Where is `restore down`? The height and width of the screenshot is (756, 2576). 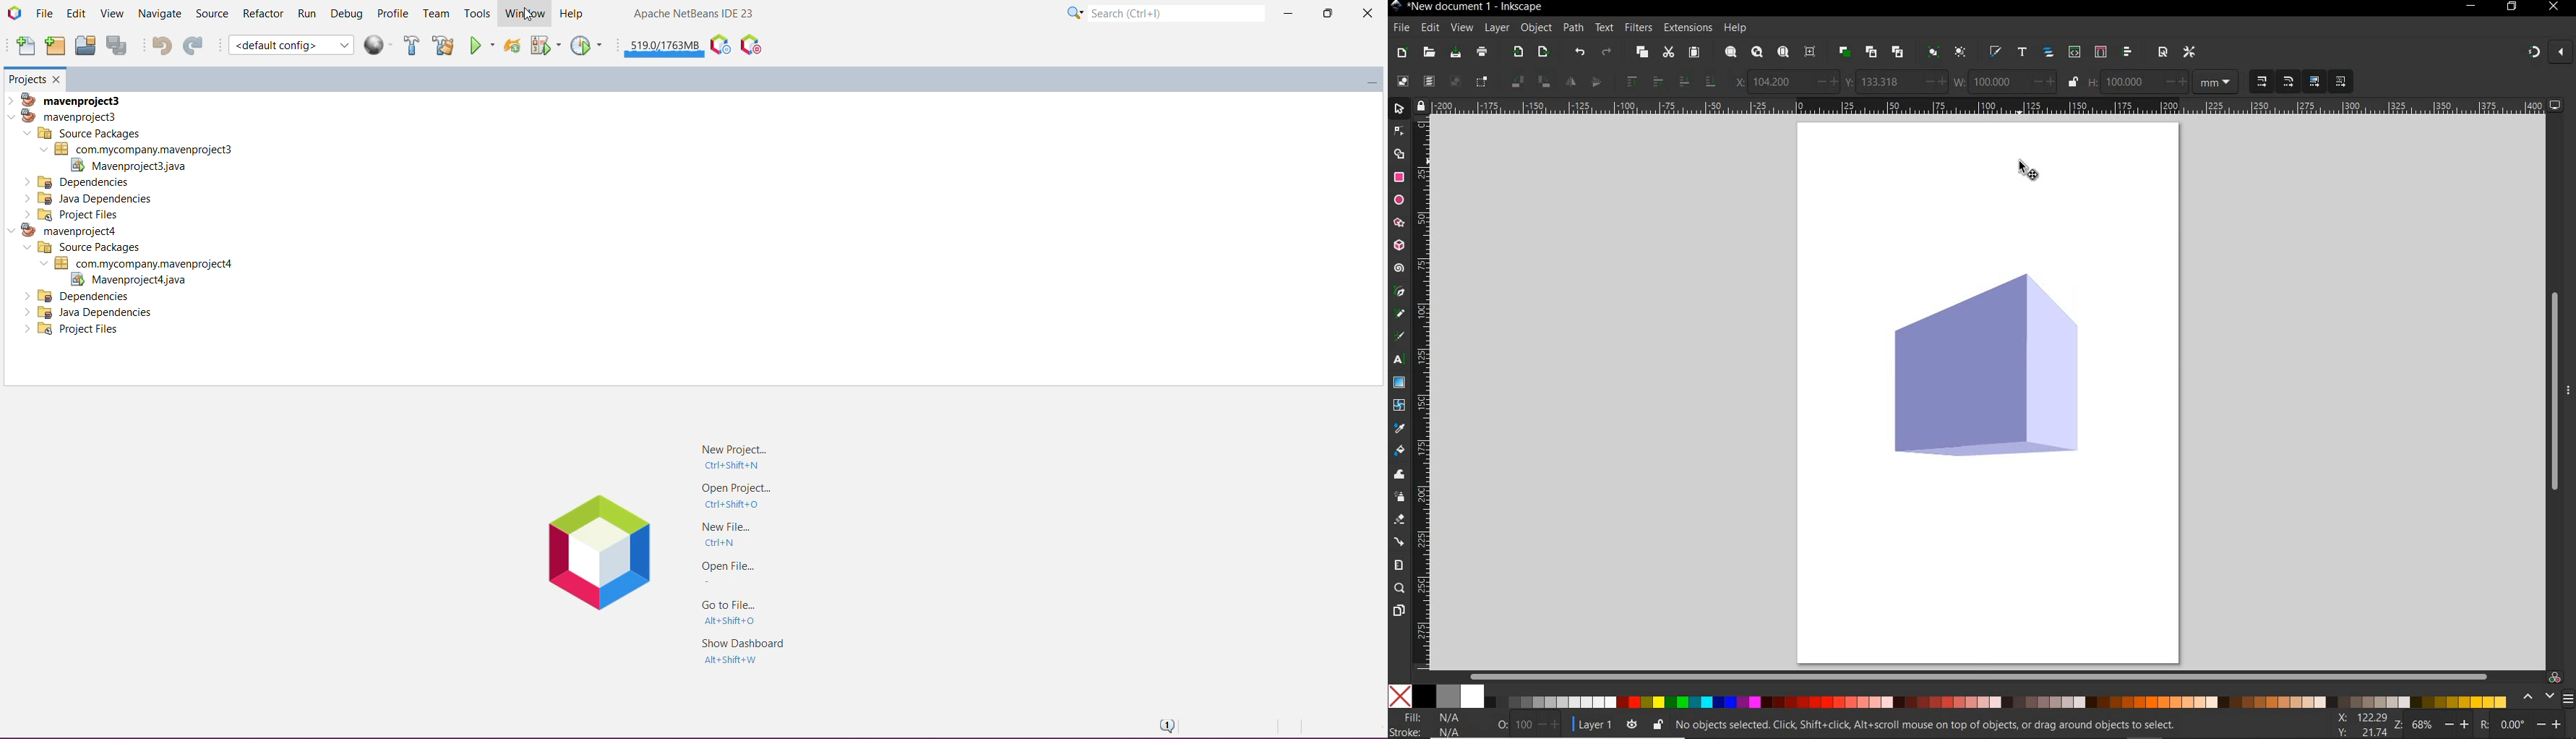 restore down is located at coordinates (2512, 7).